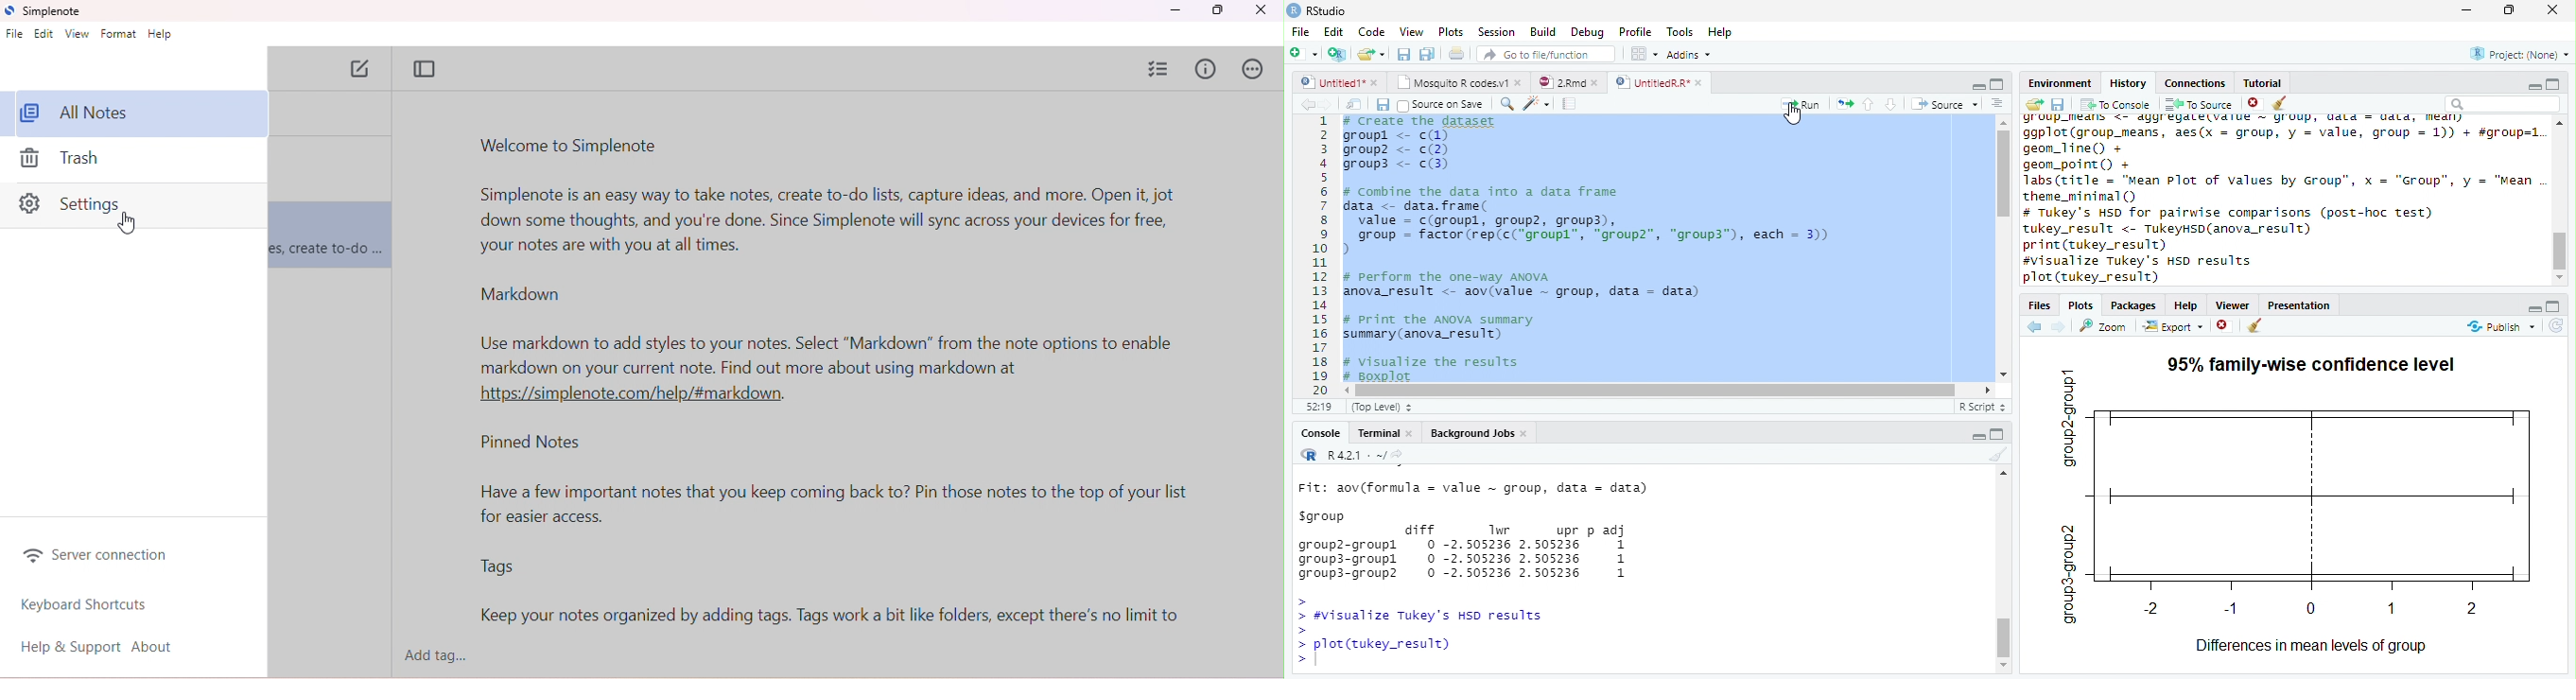  I want to click on Minimize, so click(2532, 86).